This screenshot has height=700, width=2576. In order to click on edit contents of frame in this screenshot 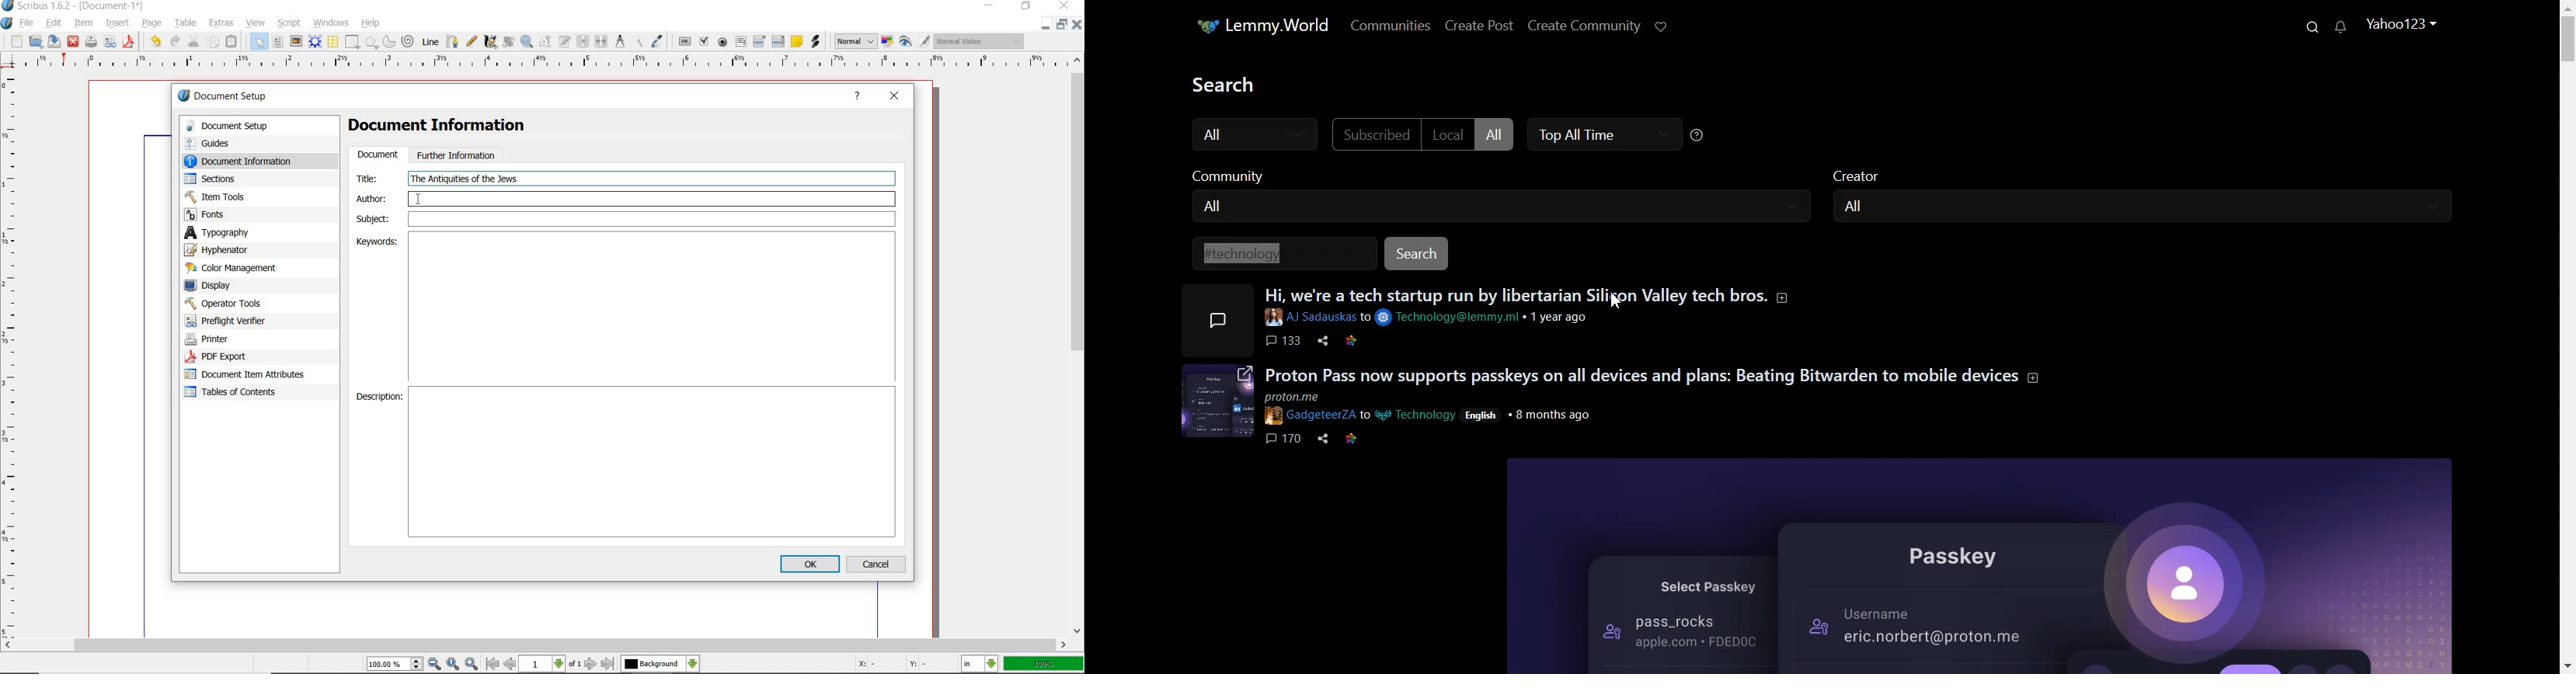, I will do `click(547, 43)`.